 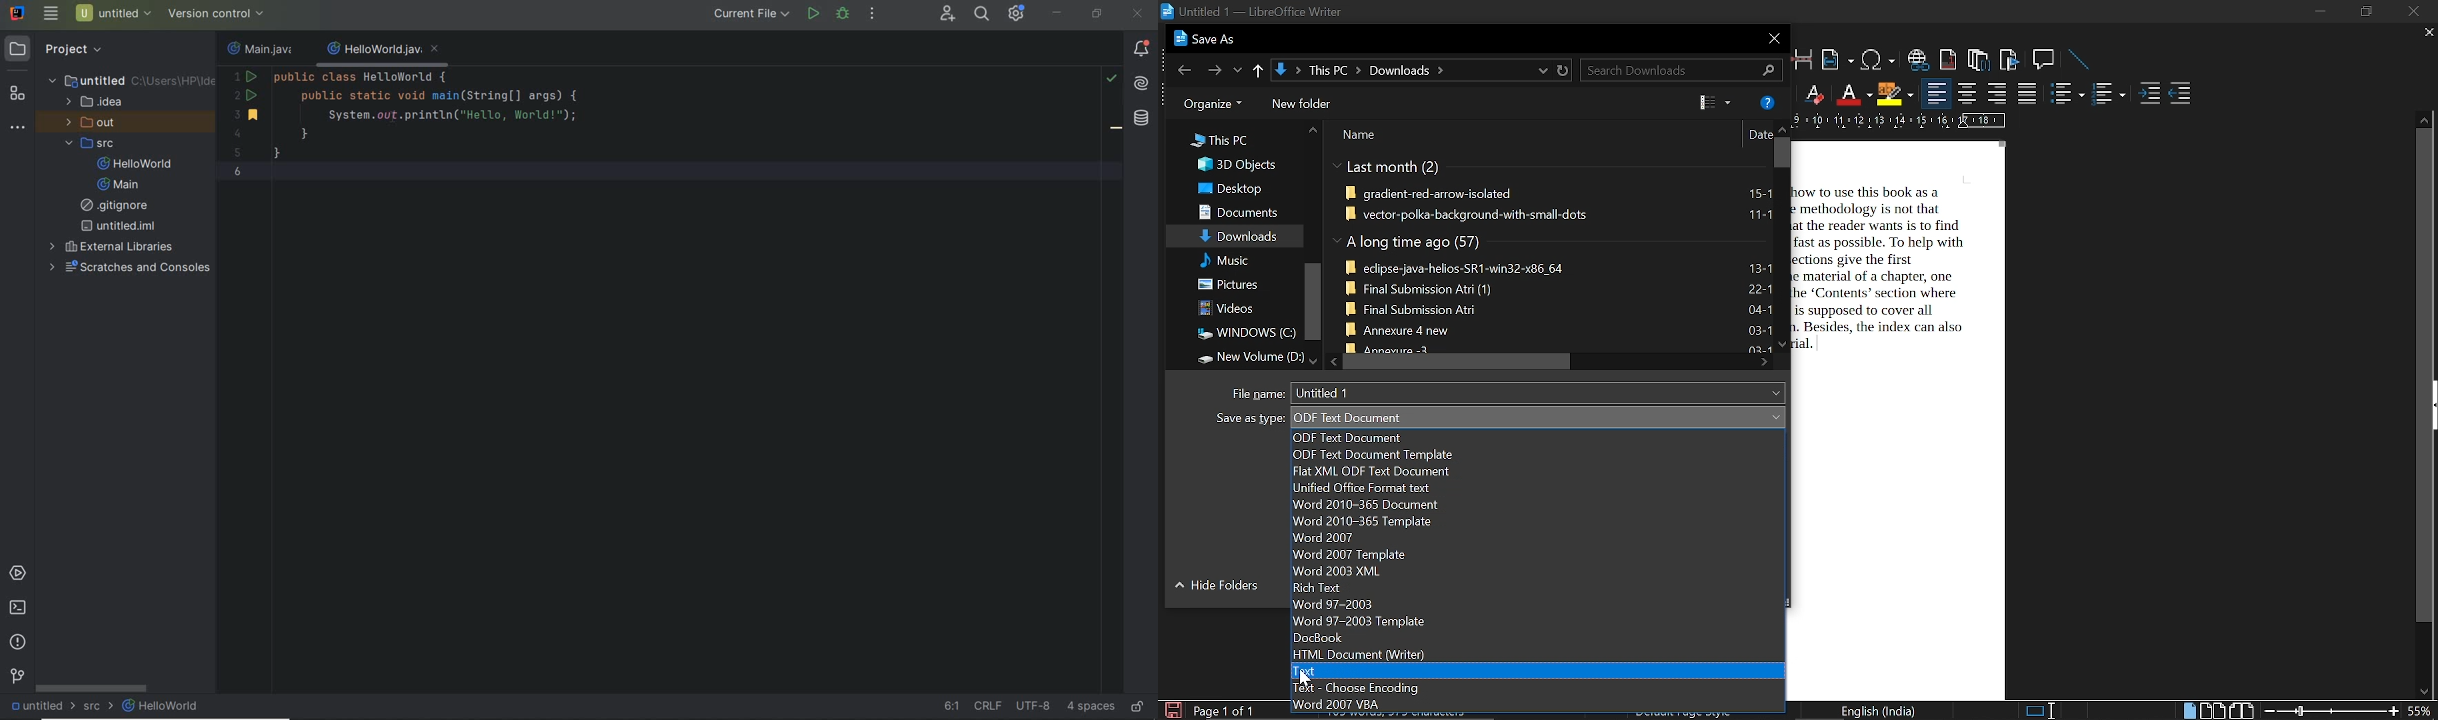 I want to click on text, so click(x=1535, y=671).